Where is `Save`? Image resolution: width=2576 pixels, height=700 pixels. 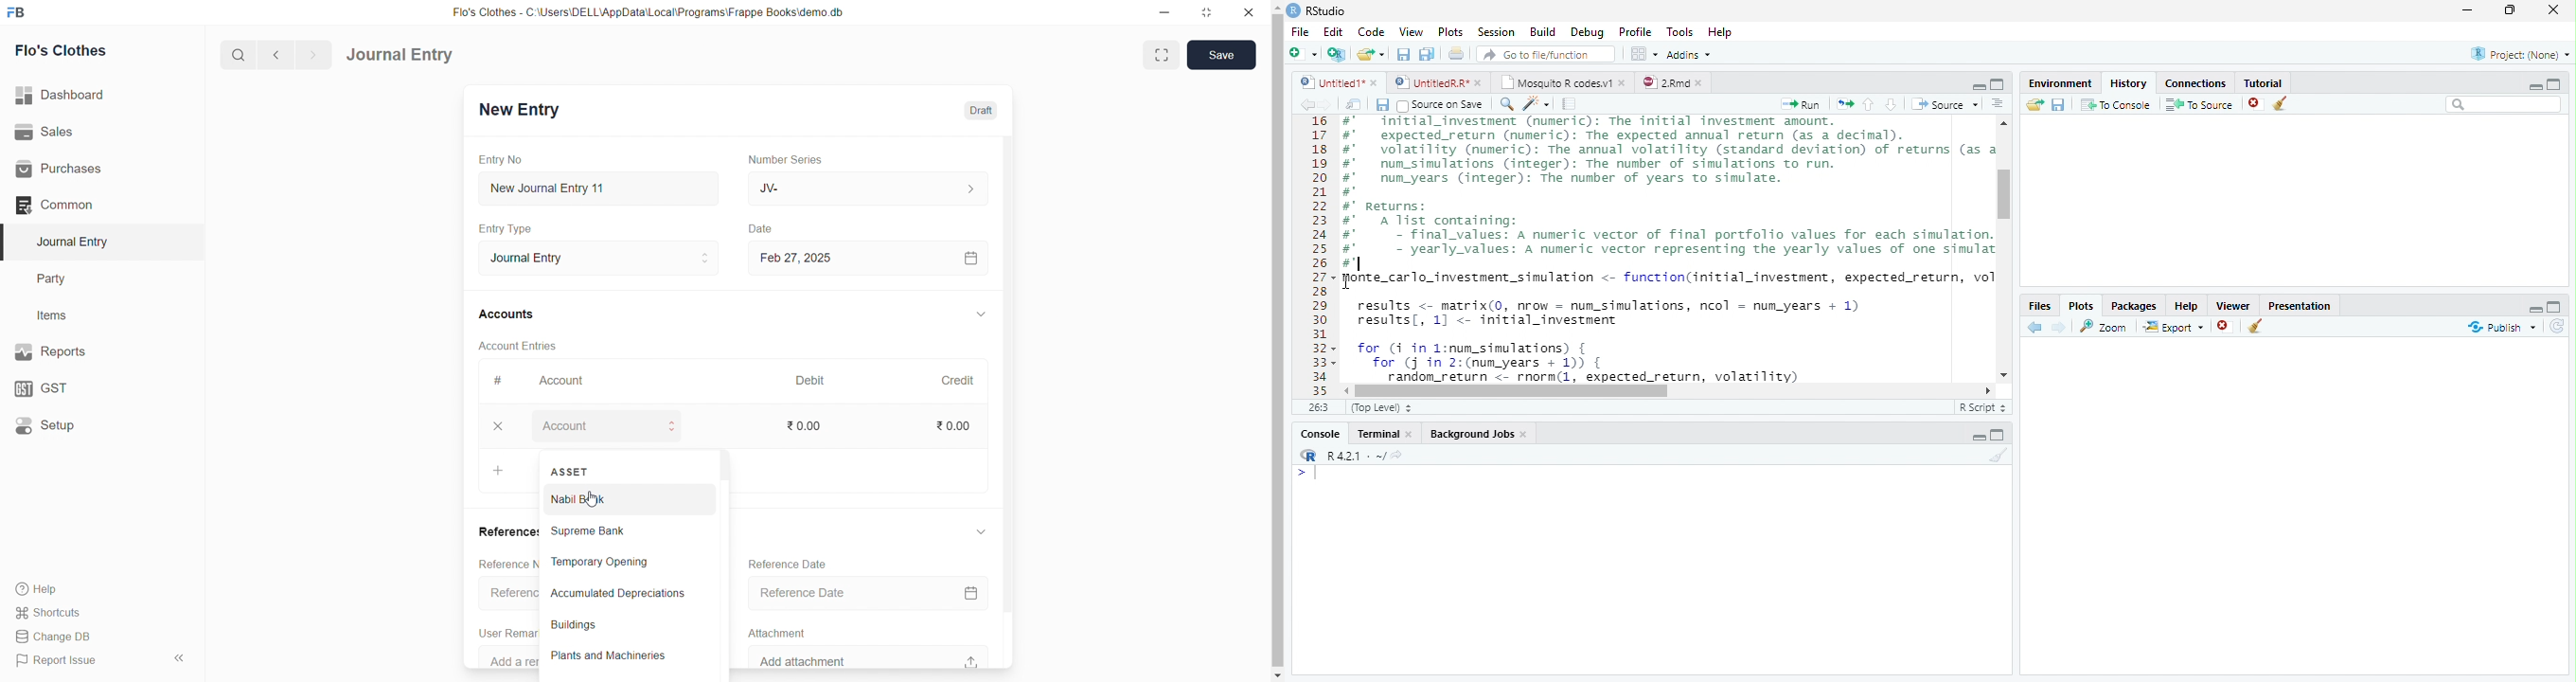 Save is located at coordinates (1382, 104).